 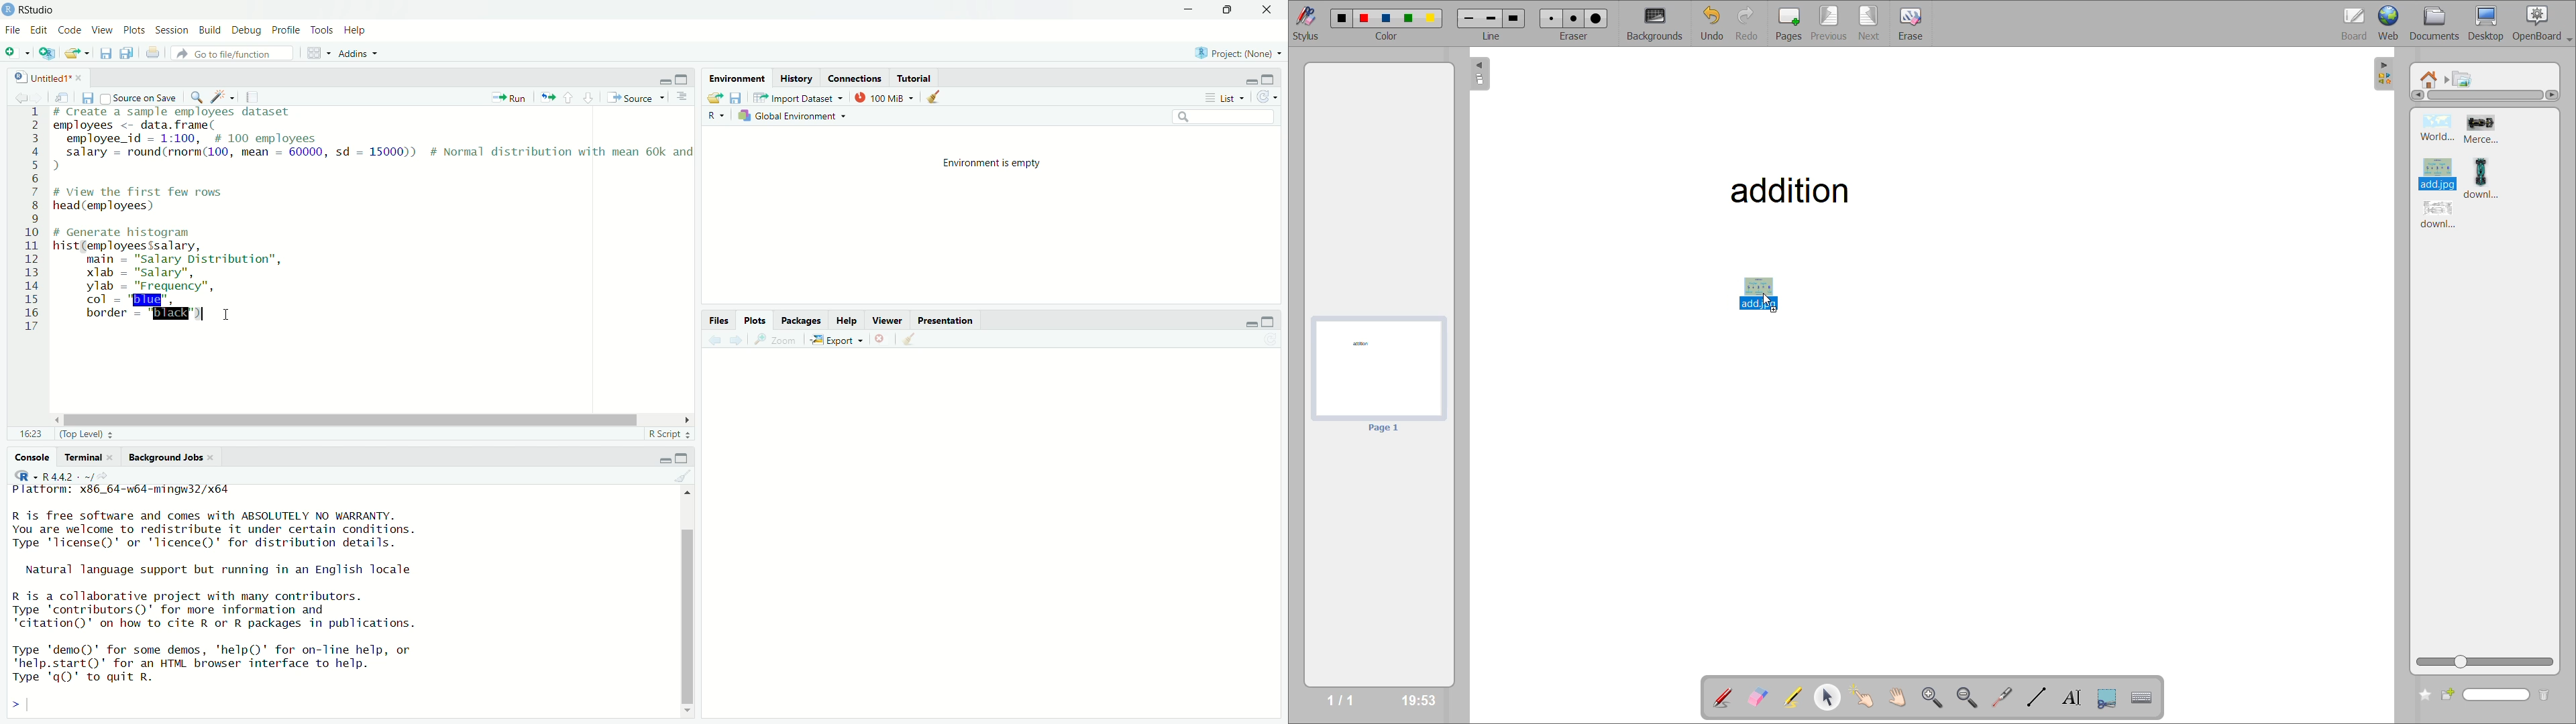 What do you see at coordinates (1268, 322) in the screenshot?
I see `Maximise ` at bounding box center [1268, 322].